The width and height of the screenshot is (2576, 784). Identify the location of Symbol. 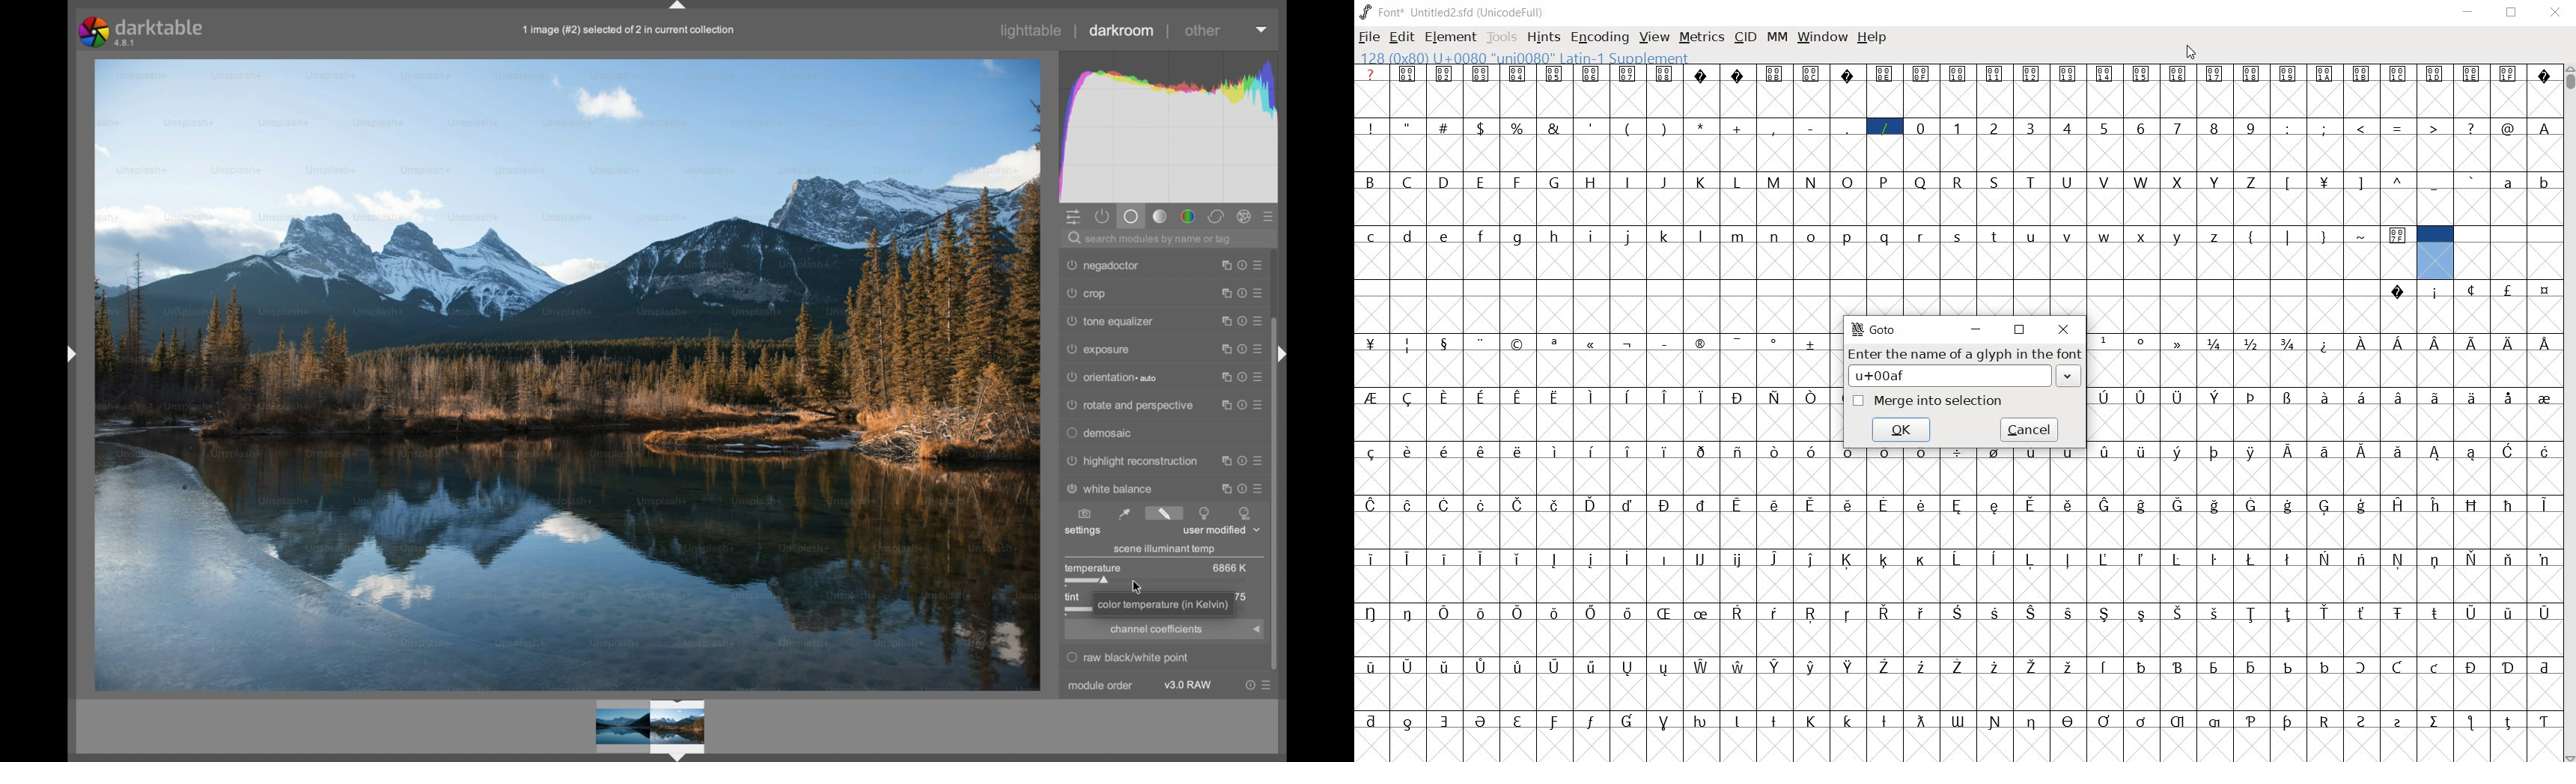
(1630, 666).